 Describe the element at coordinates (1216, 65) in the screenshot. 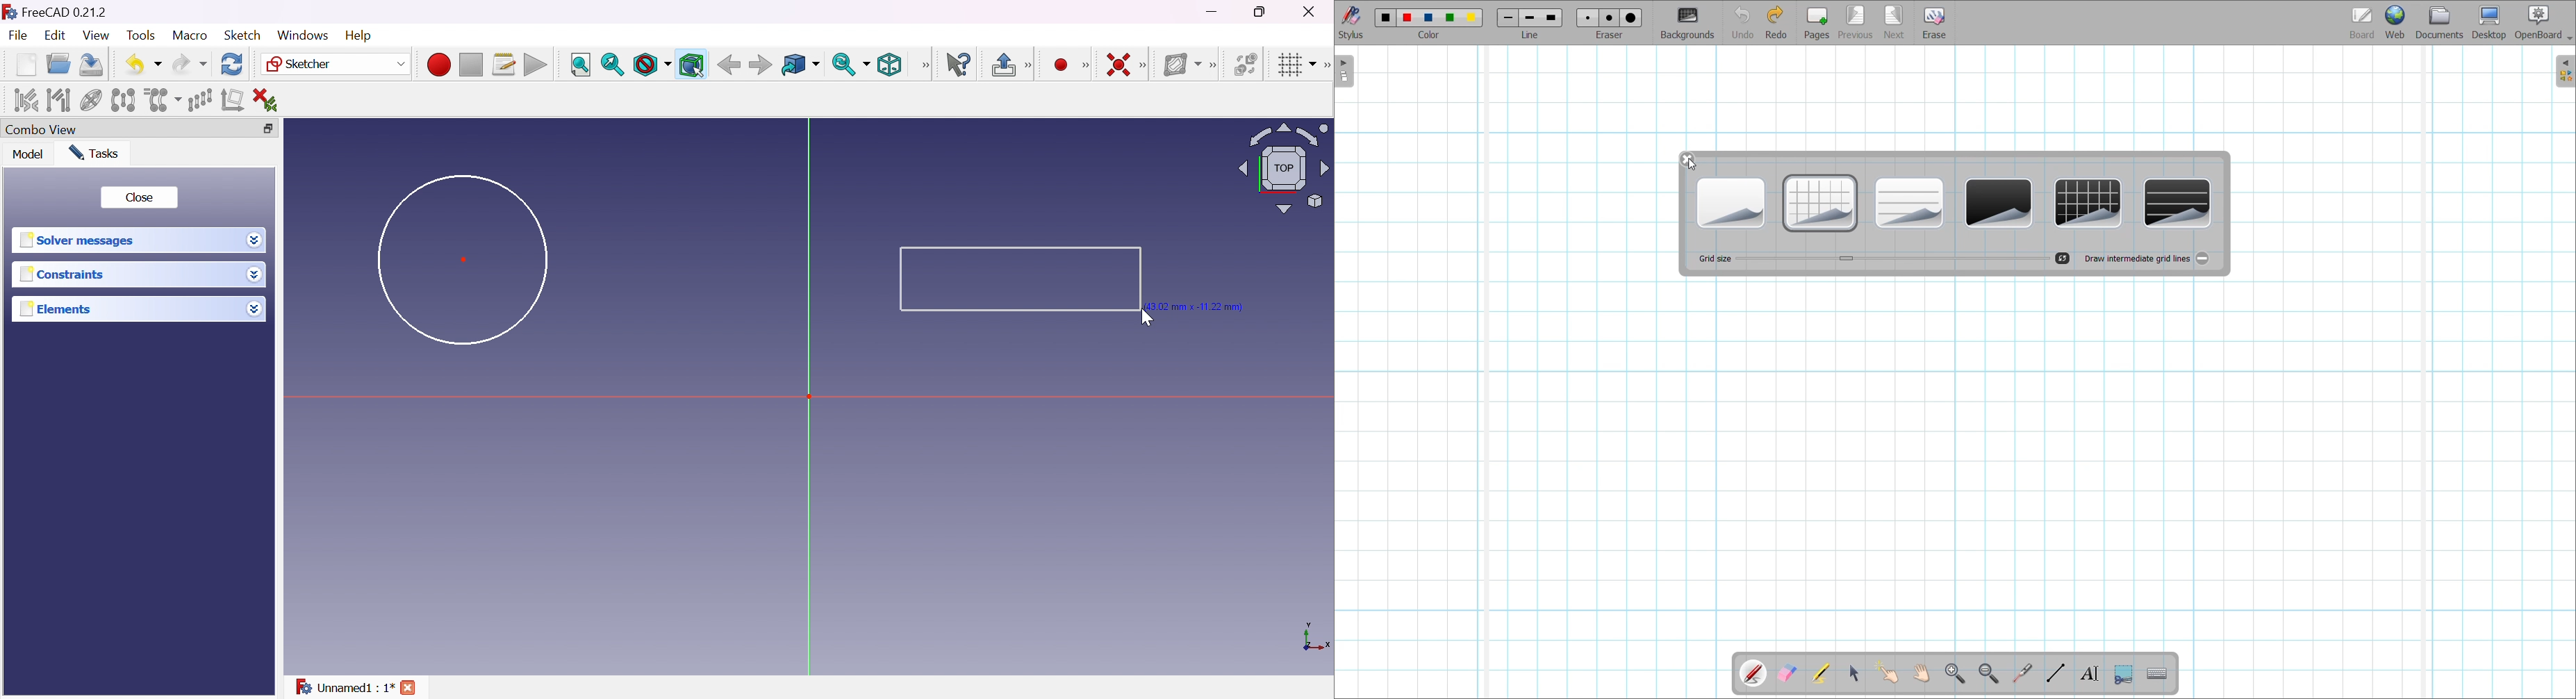

I see `[Sketcher B-spline tools]]` at that location.